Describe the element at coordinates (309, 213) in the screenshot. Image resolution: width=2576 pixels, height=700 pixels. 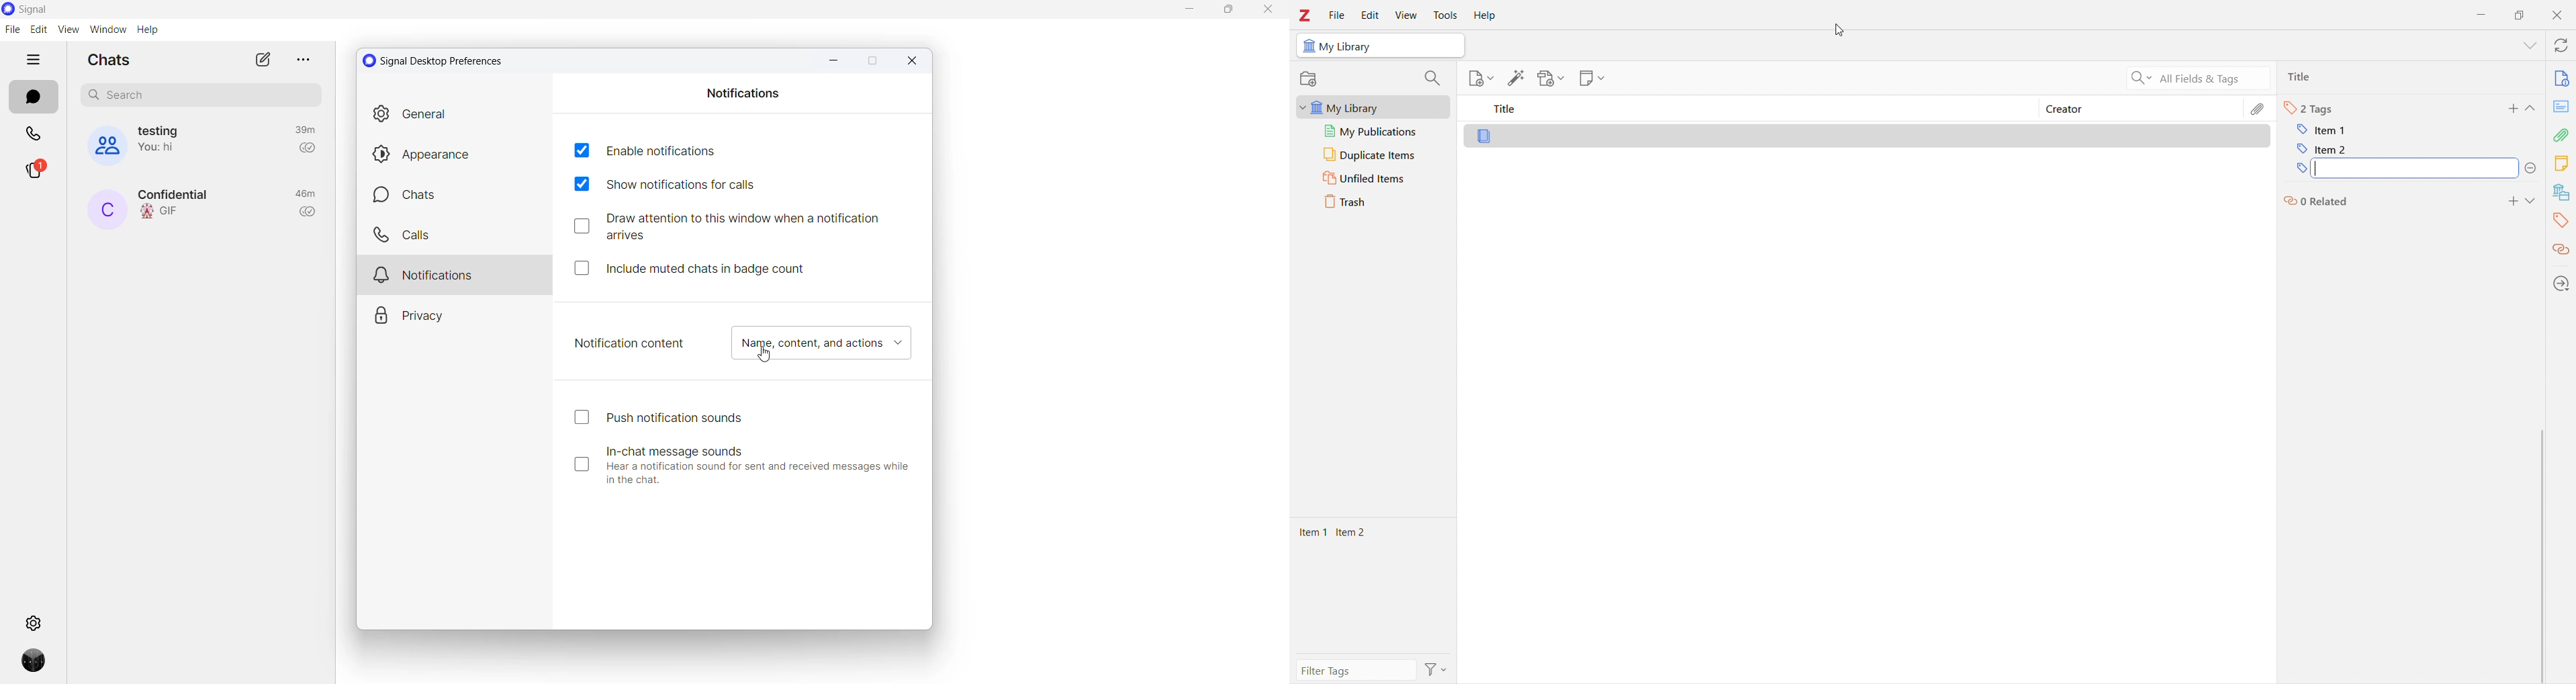
I see `read recipient` at that location.